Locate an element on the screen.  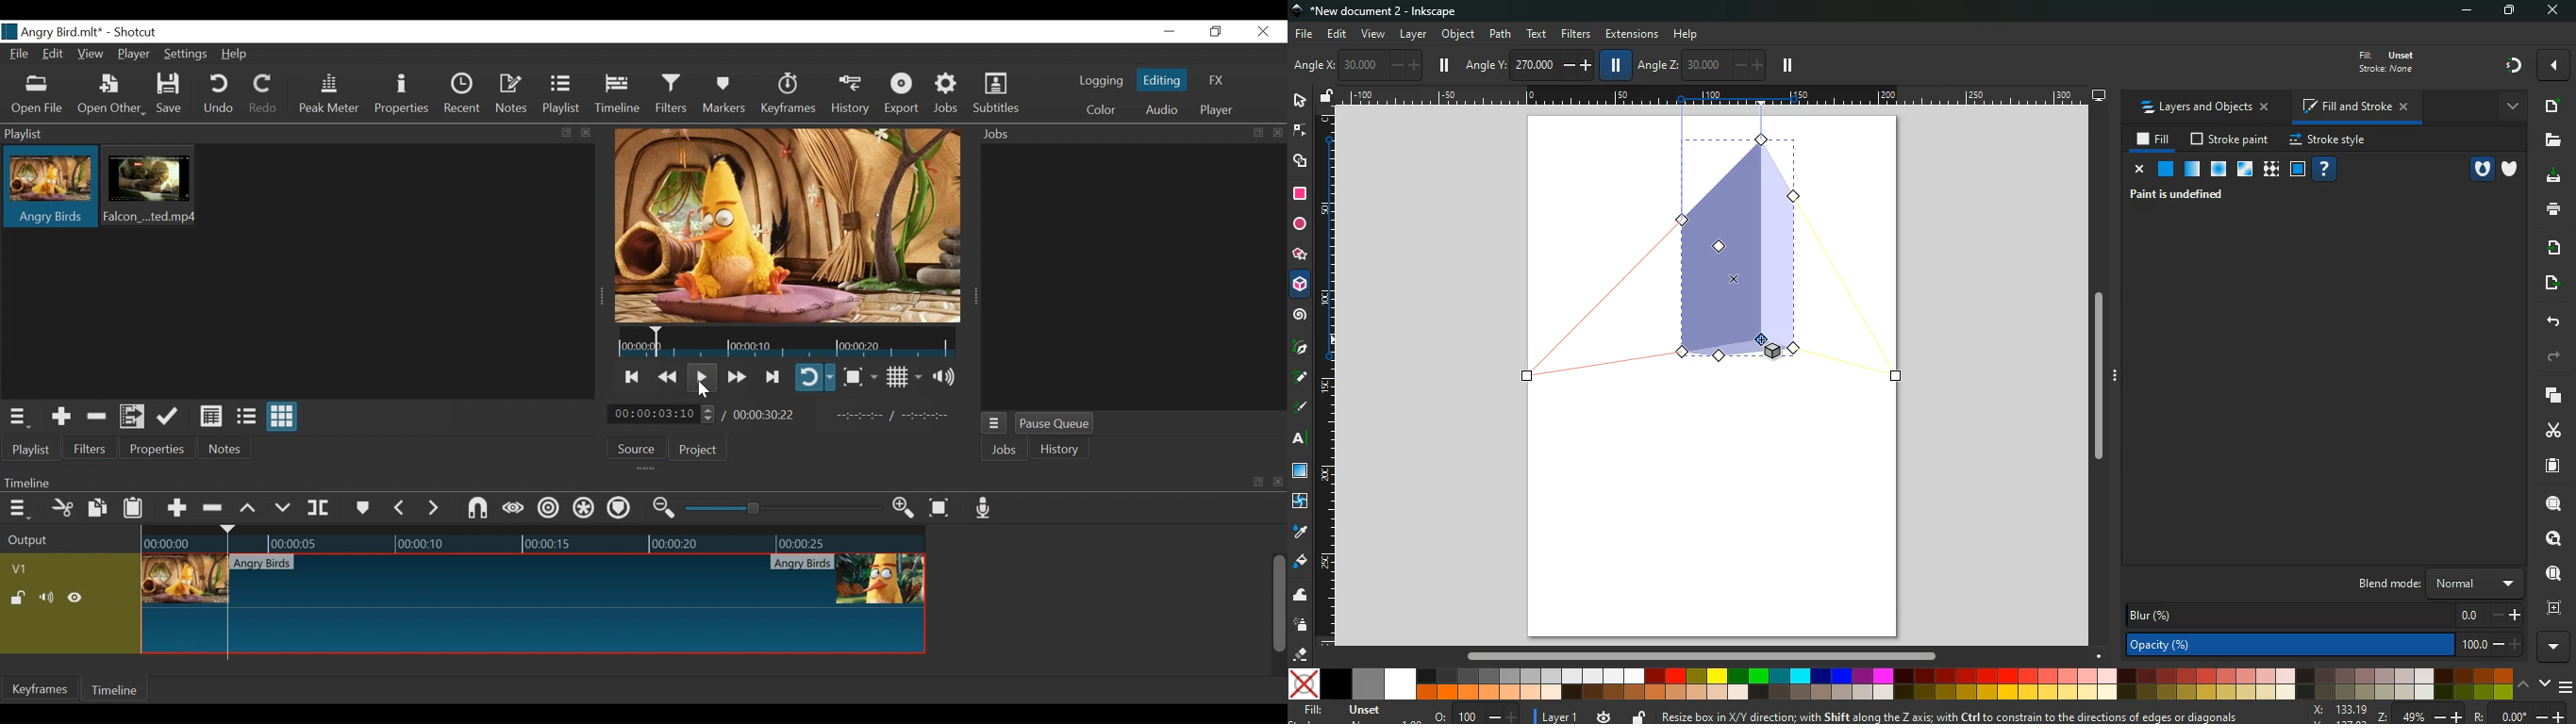
window is located at coordinates (1302, 471).